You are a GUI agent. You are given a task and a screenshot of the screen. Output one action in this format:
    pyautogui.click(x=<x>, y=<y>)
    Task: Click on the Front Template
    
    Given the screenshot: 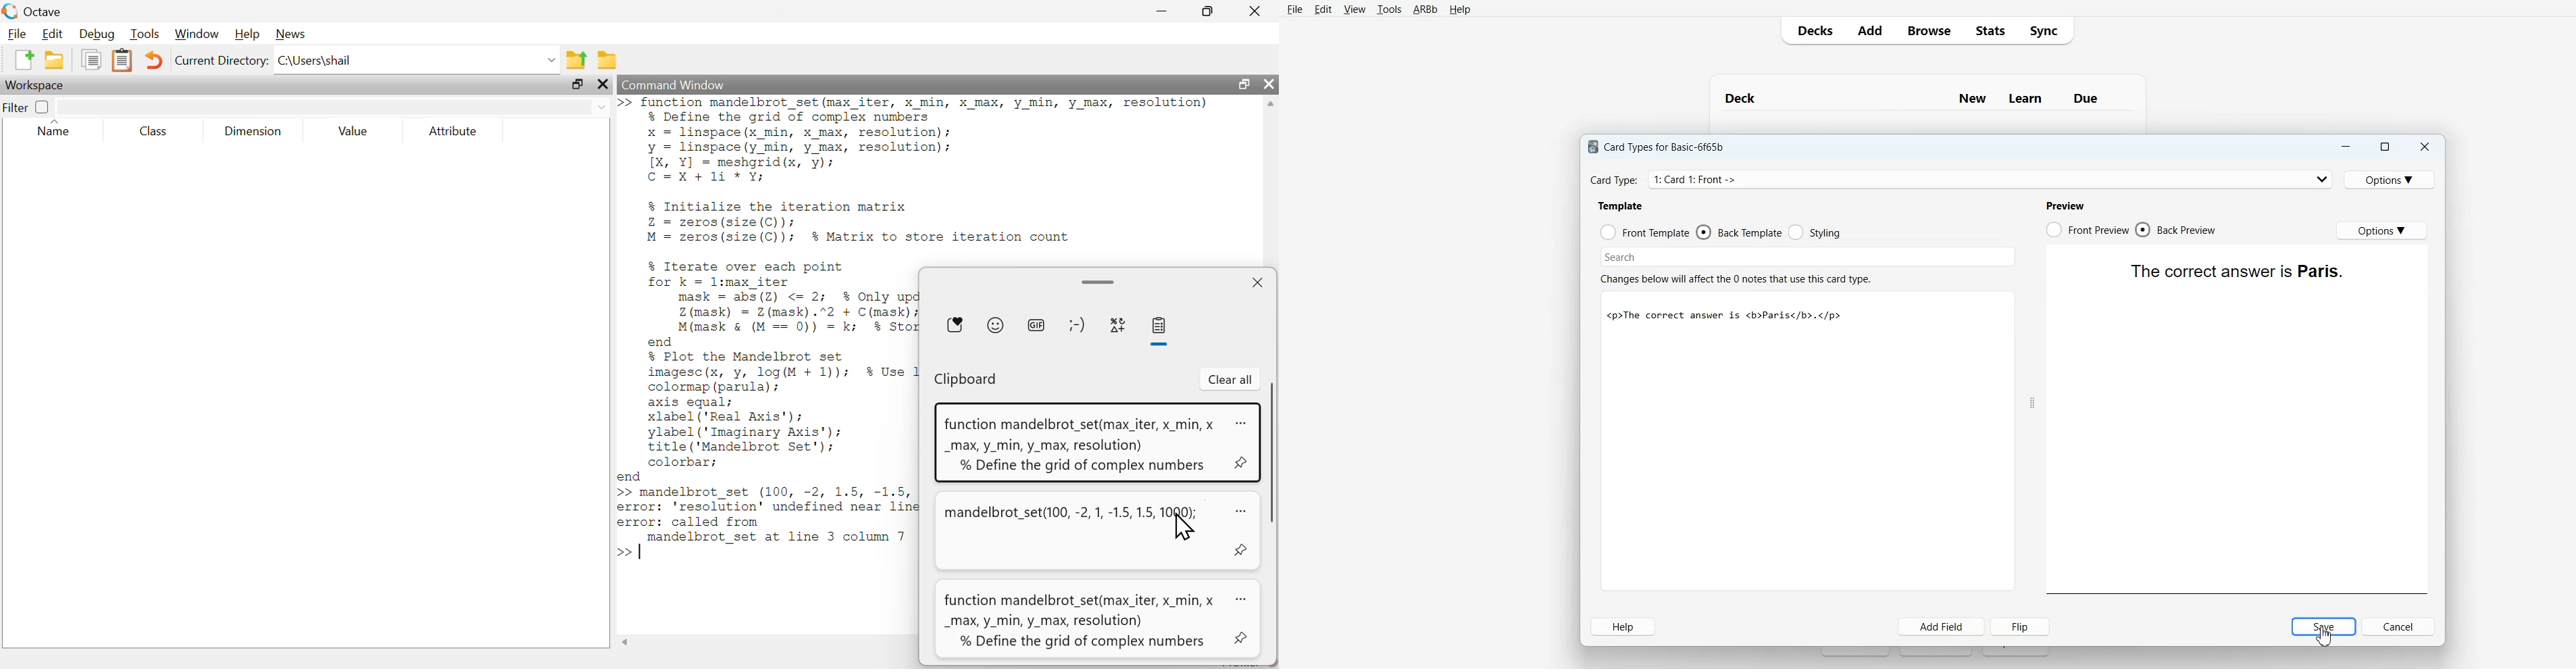 What is the action you would take?
    pyautogui.click(x=1645, y=231)
    